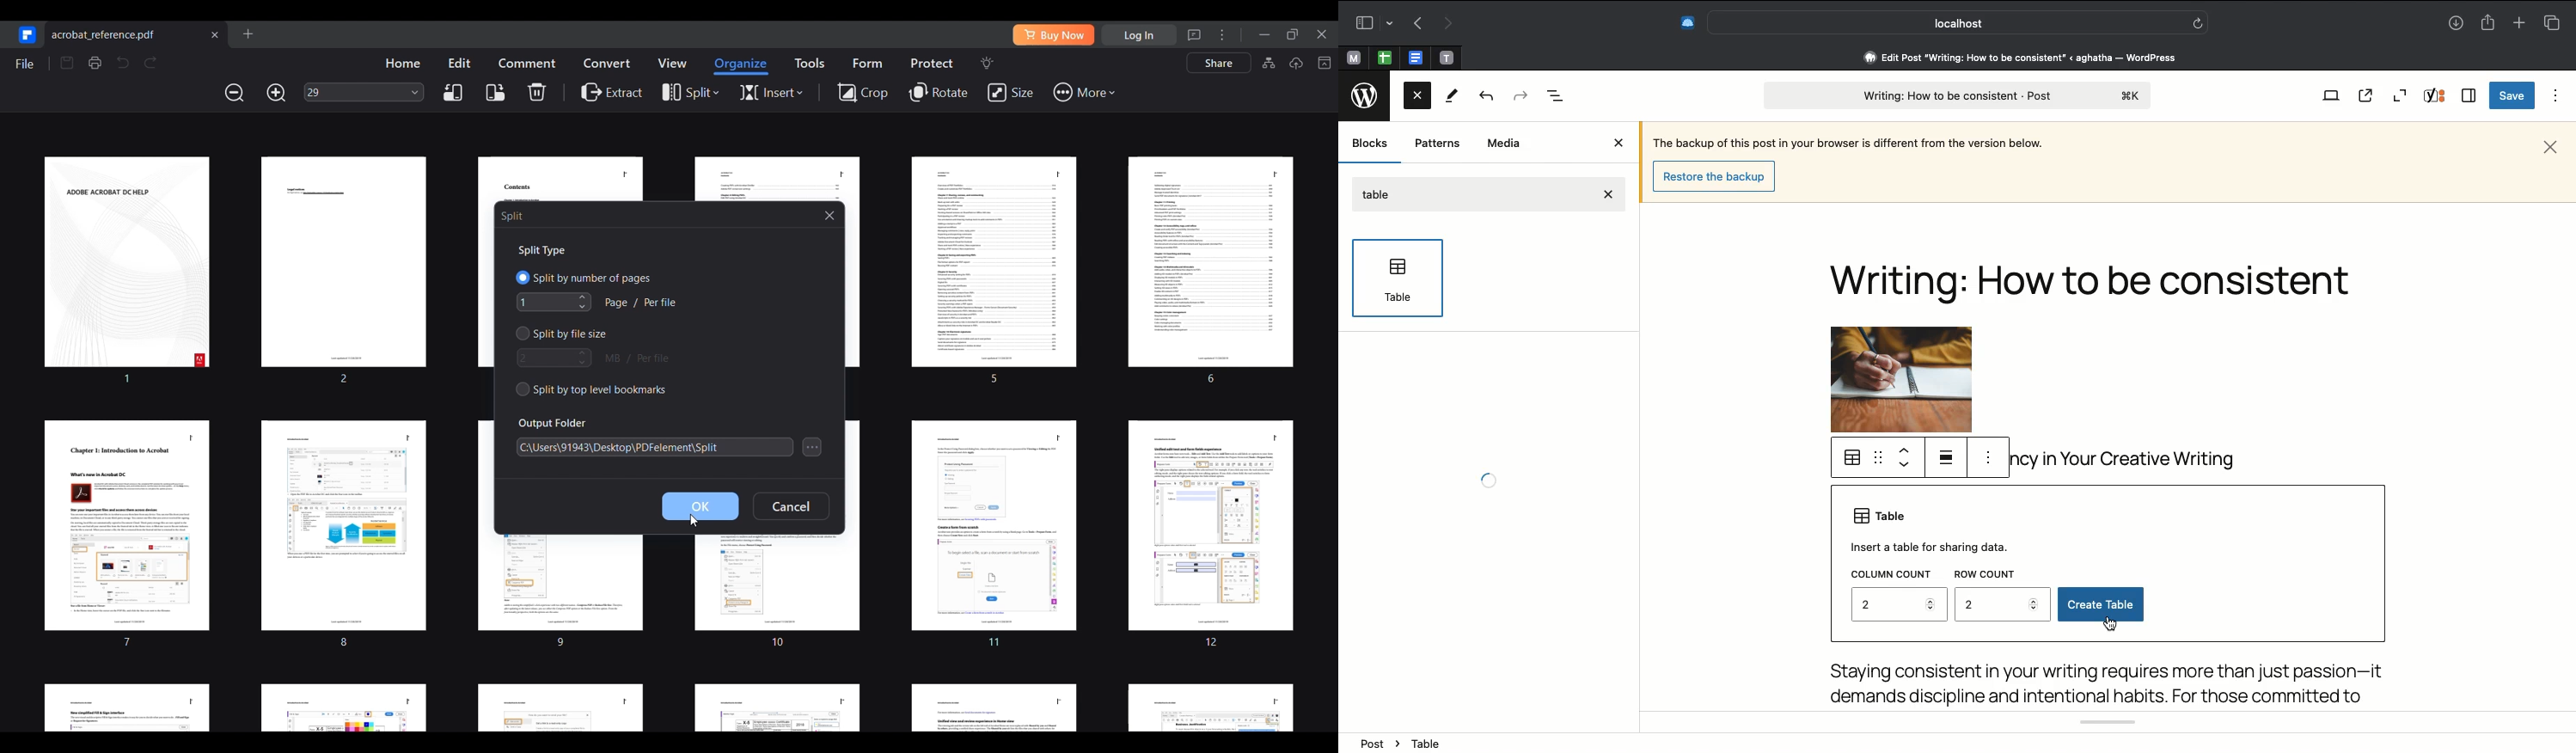  I want to click on restore the backup, so click(1716, 176).